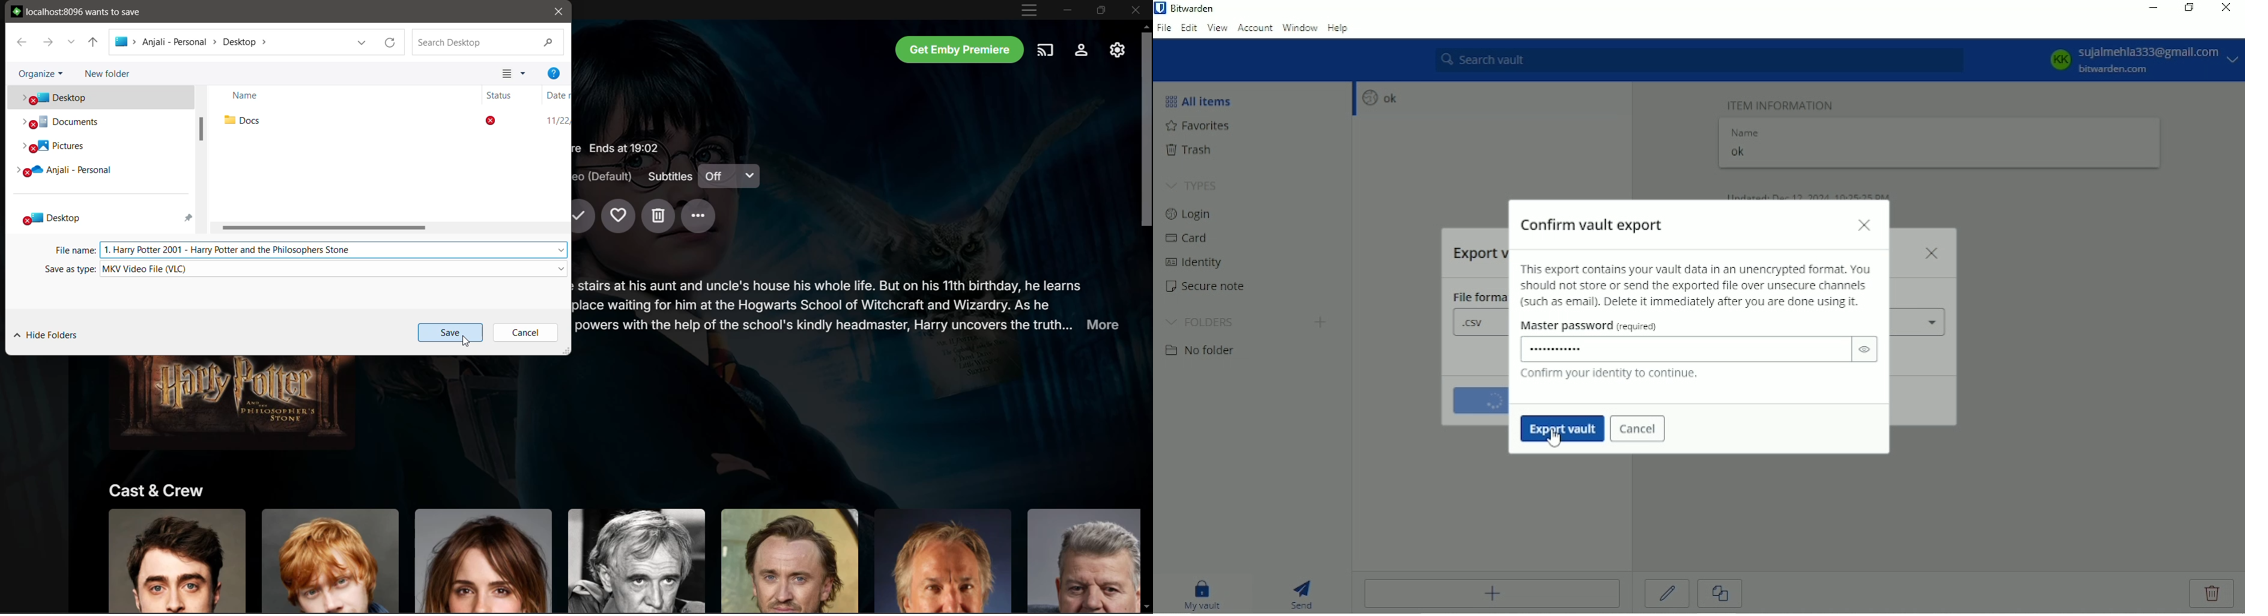  I want to click on Cursor, so click(697, 220).